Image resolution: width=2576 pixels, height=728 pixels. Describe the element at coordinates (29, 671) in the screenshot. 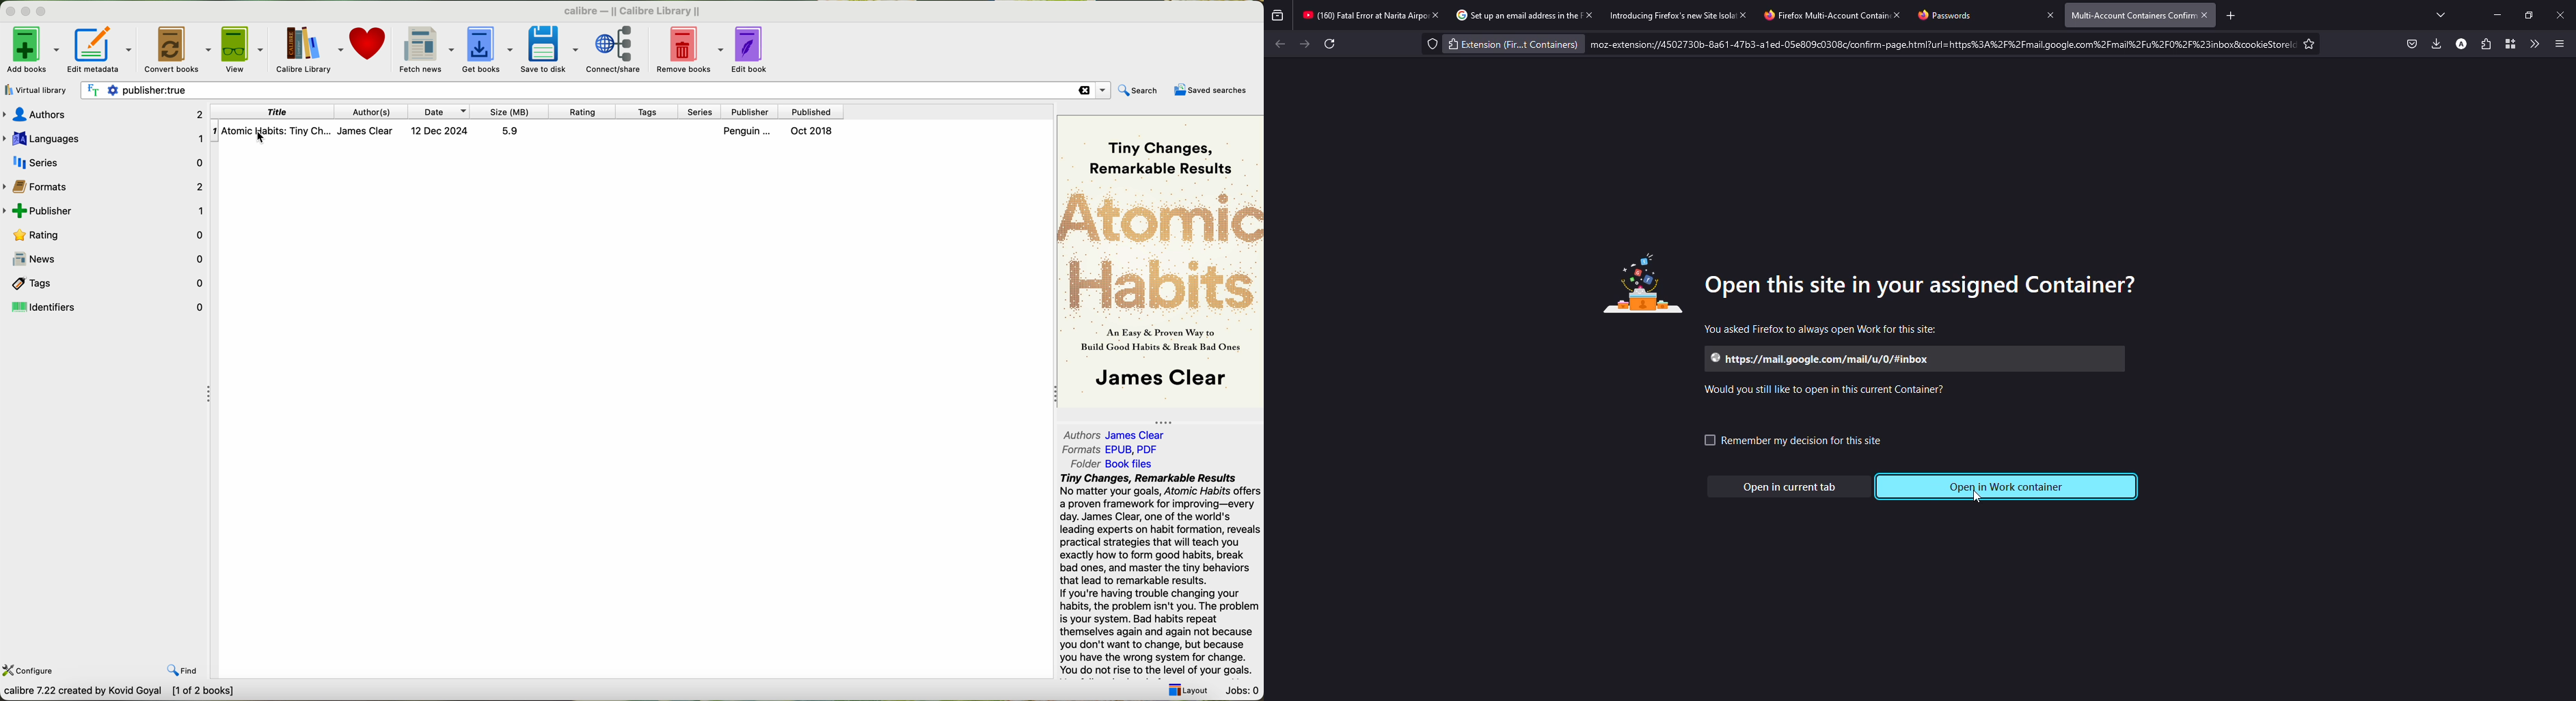

I see `configure` at that location.